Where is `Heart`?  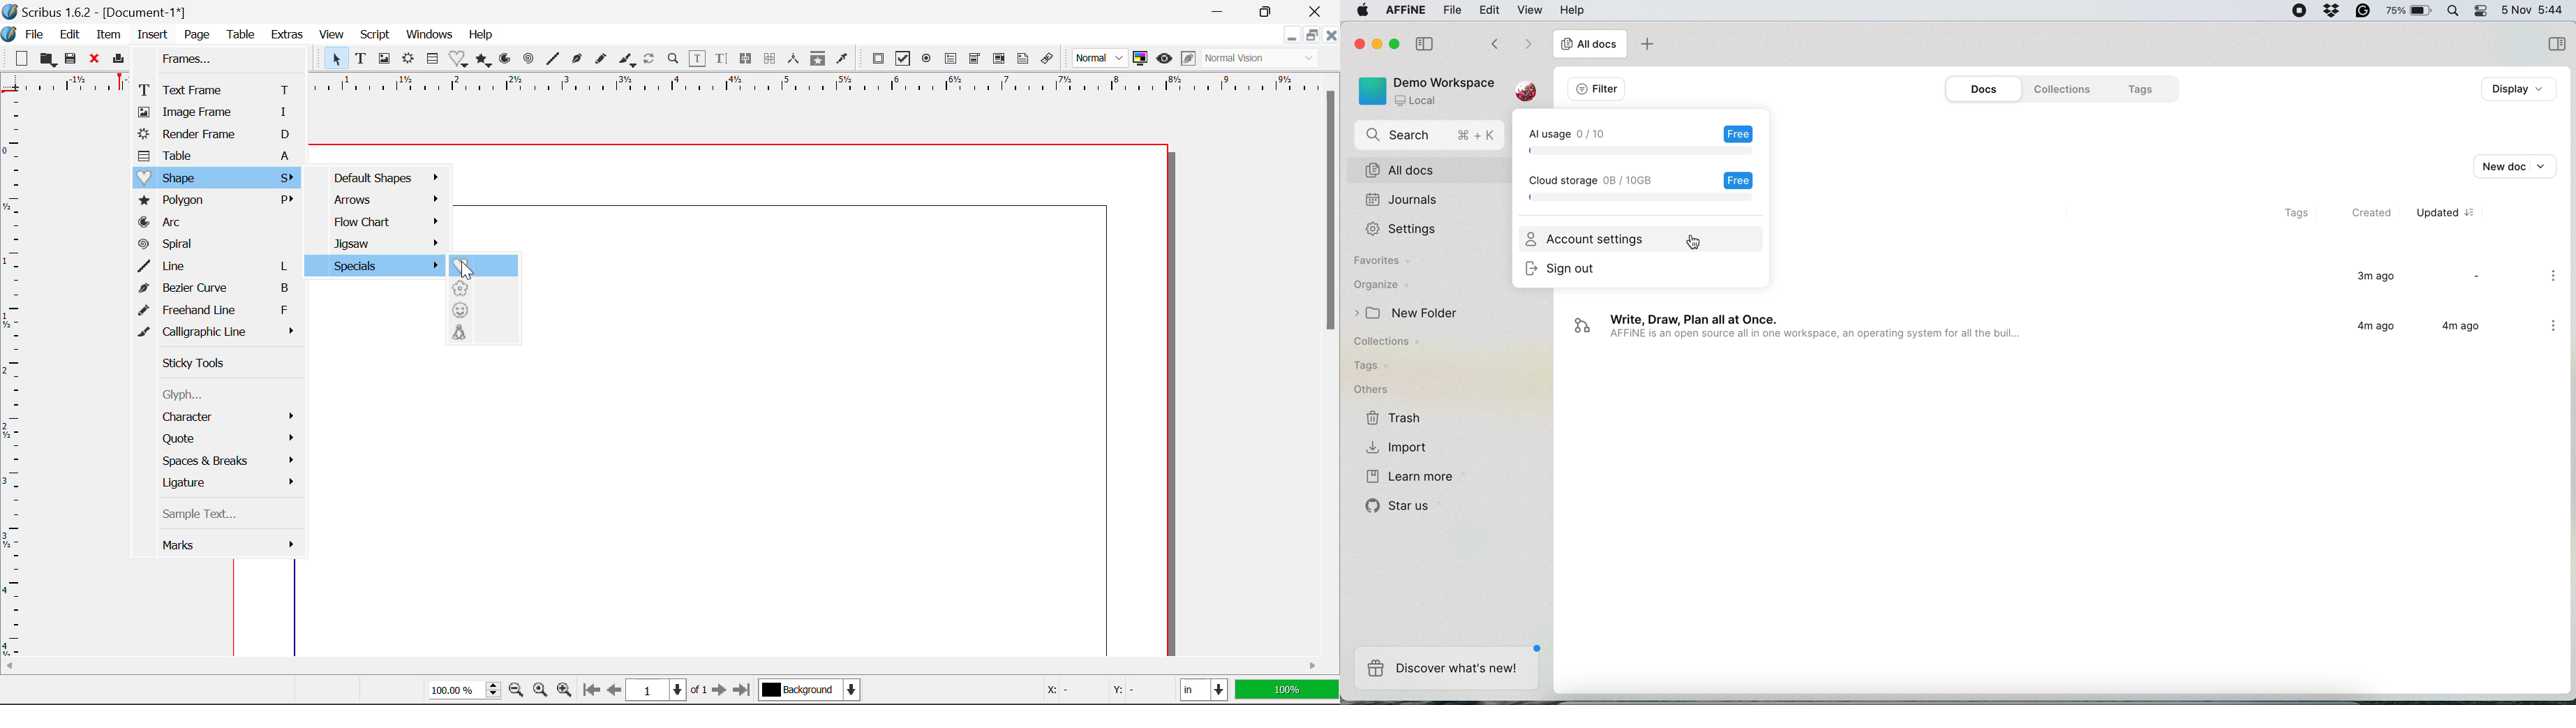 Heart is located at coordinates (484, 265).